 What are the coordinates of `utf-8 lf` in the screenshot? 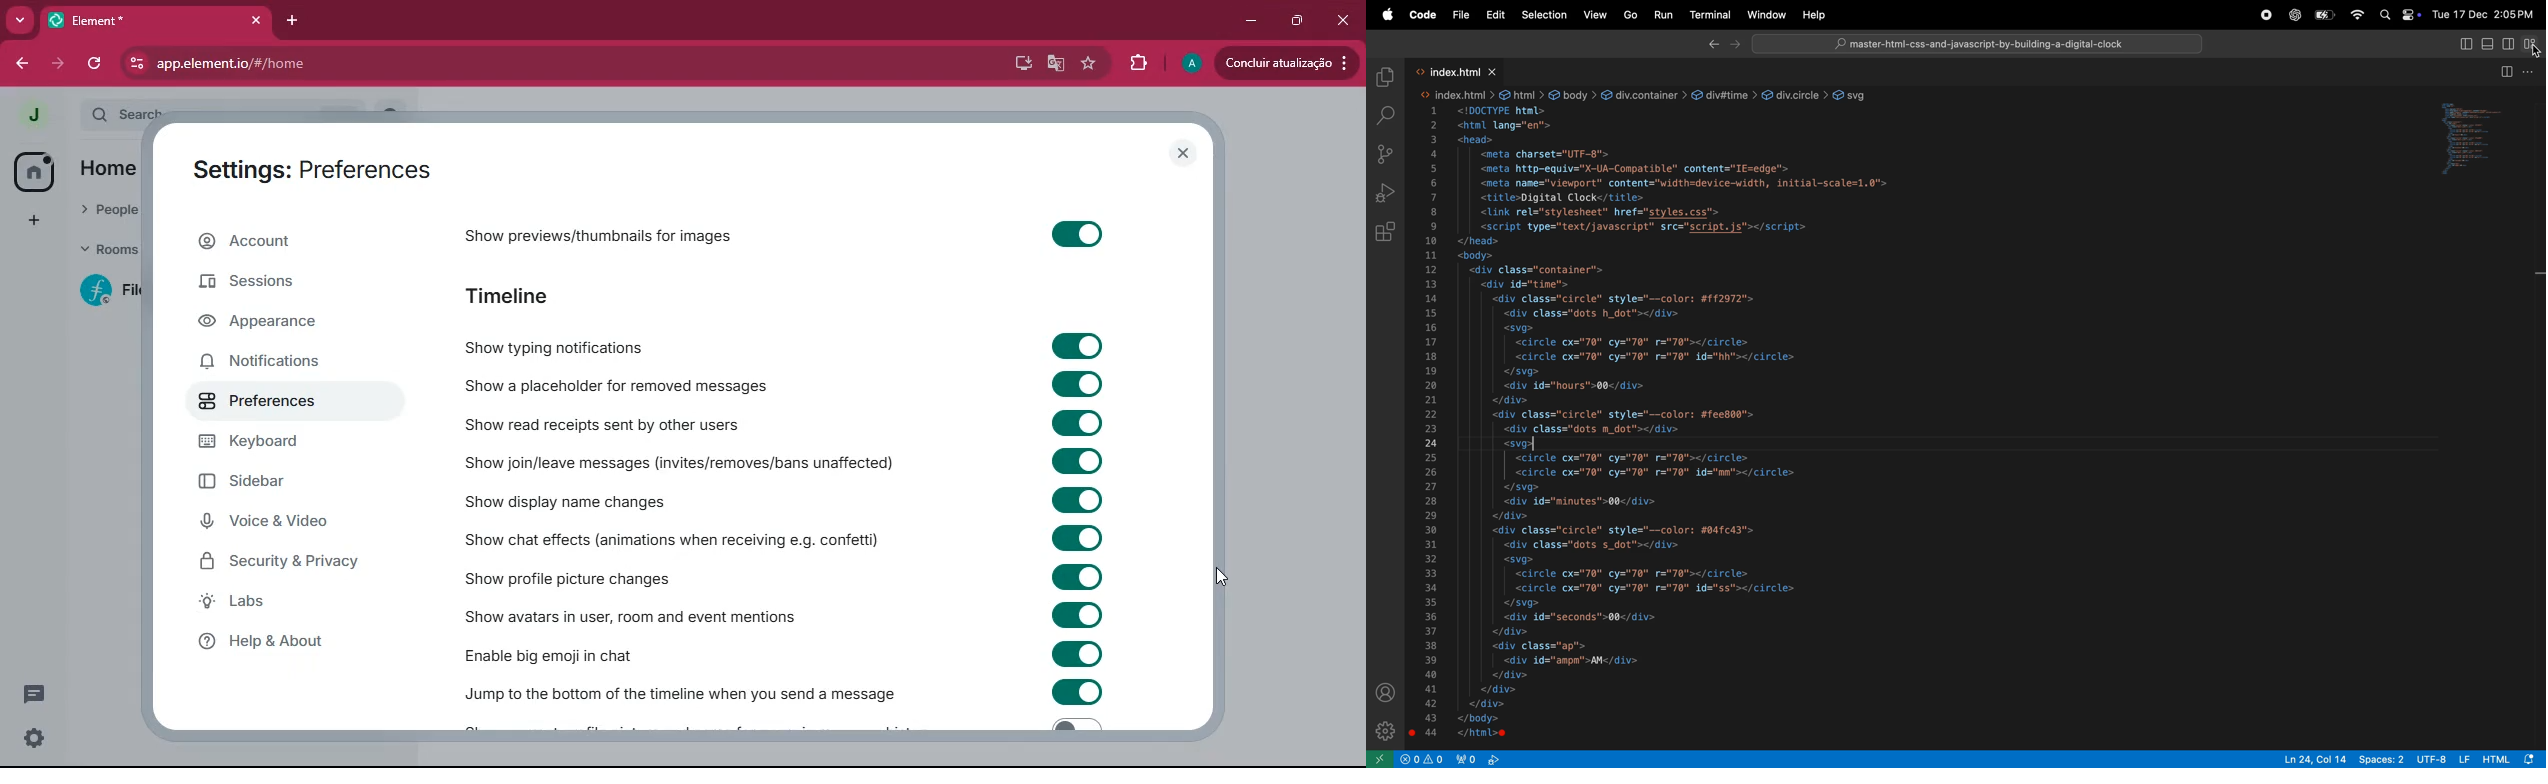 It's located at (2441, 759).